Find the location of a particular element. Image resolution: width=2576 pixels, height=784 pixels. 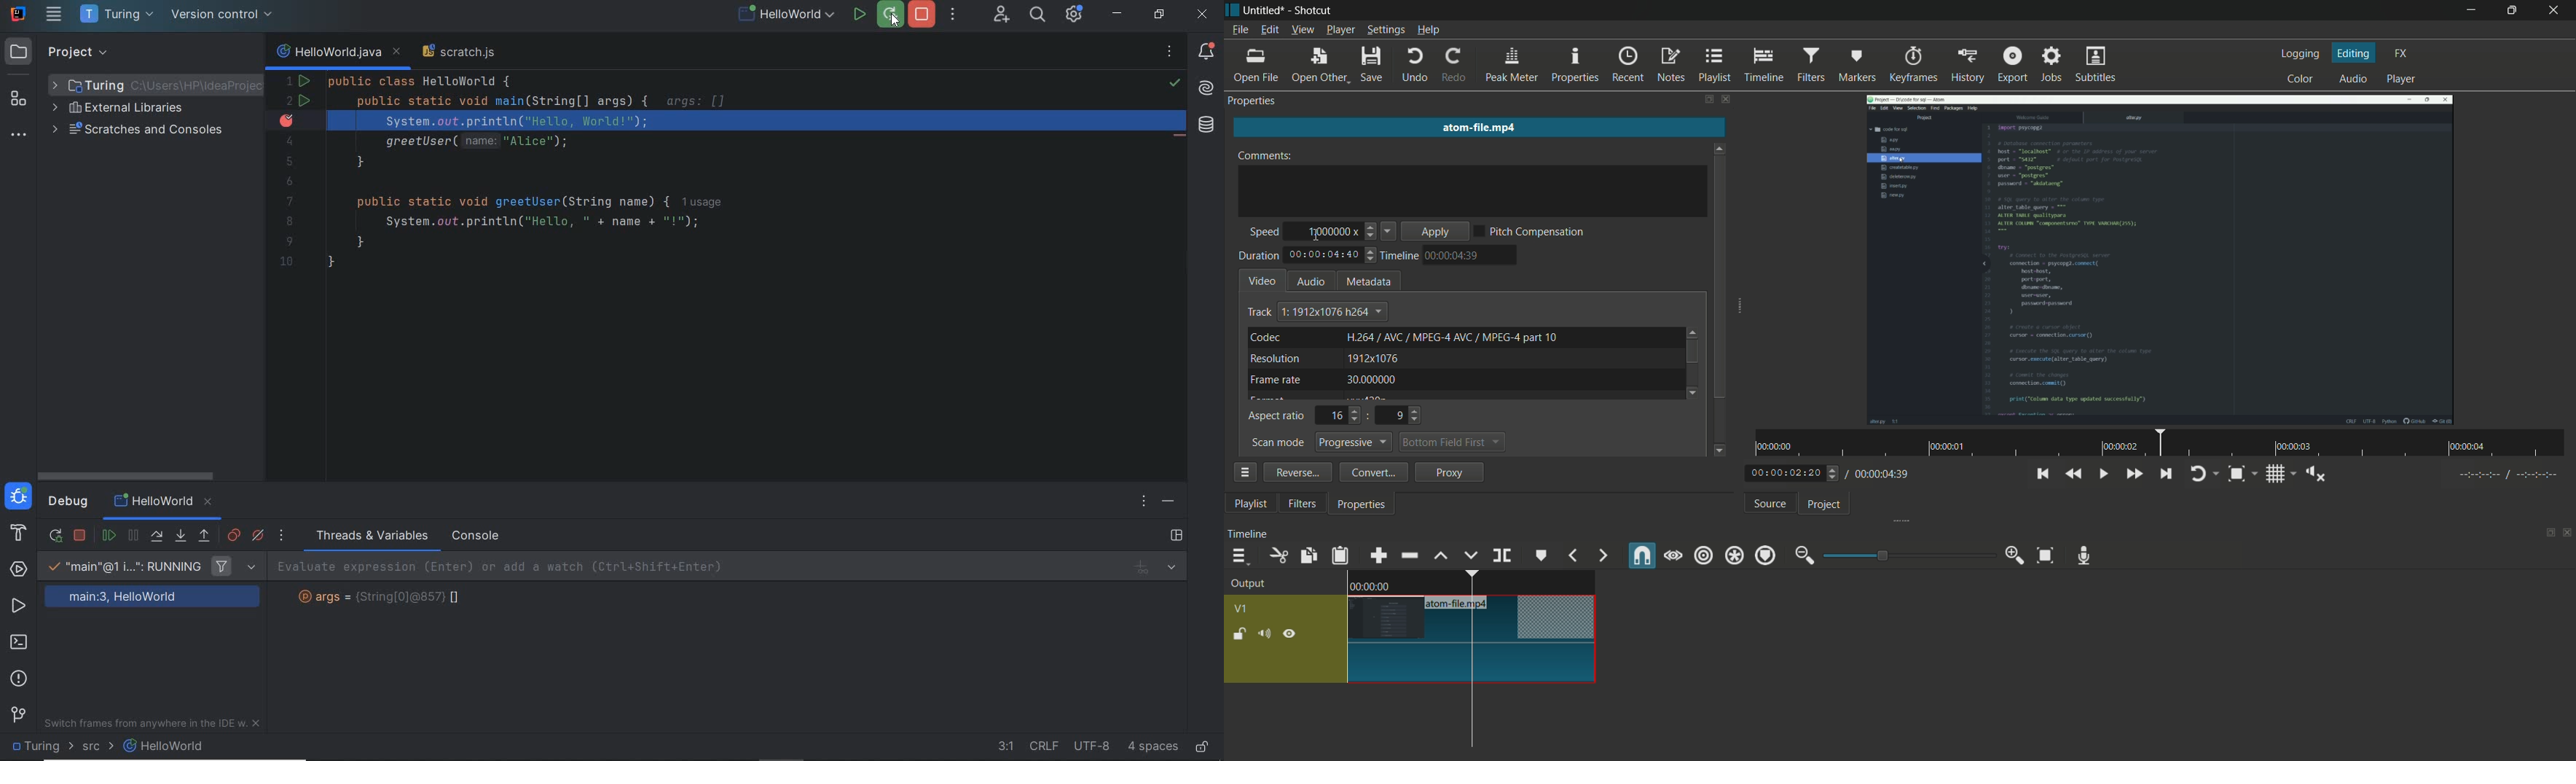

quickly play forward is located at coordinates (2136, 475).